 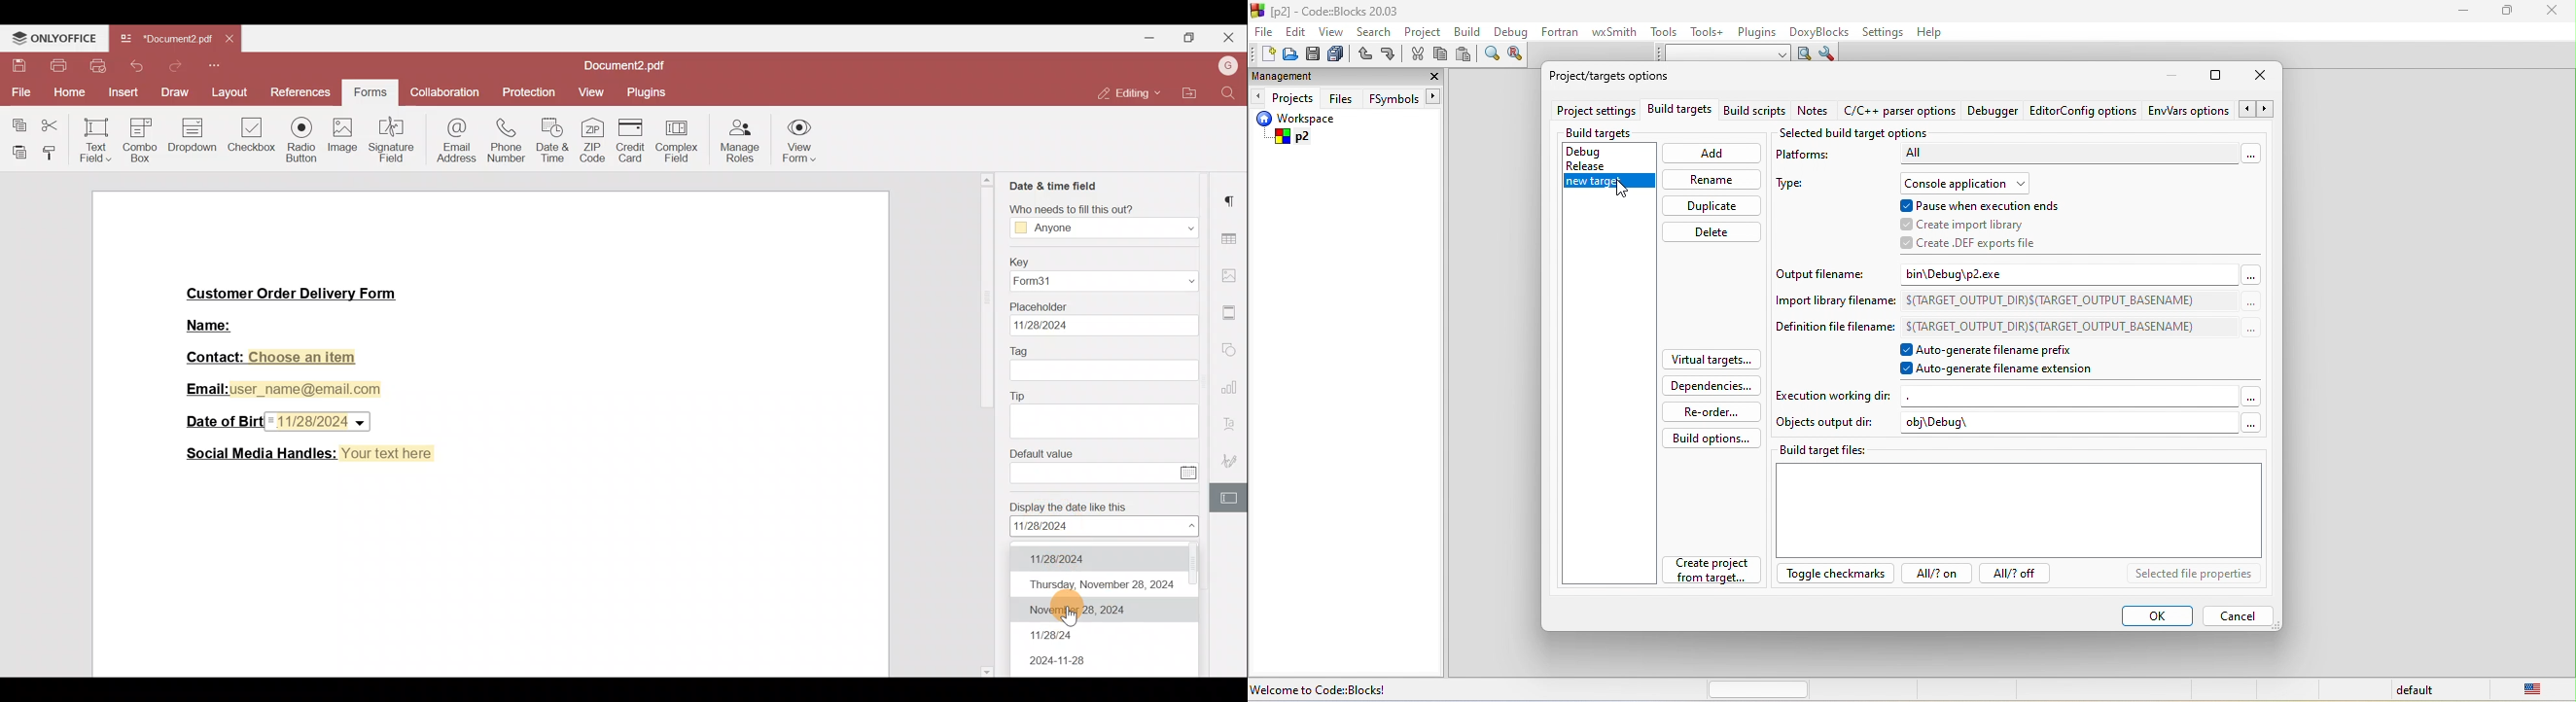 What do you see at coordinates (1713, 232) in the screenshot?
I see `delete` at bounding box center [1713, 232].